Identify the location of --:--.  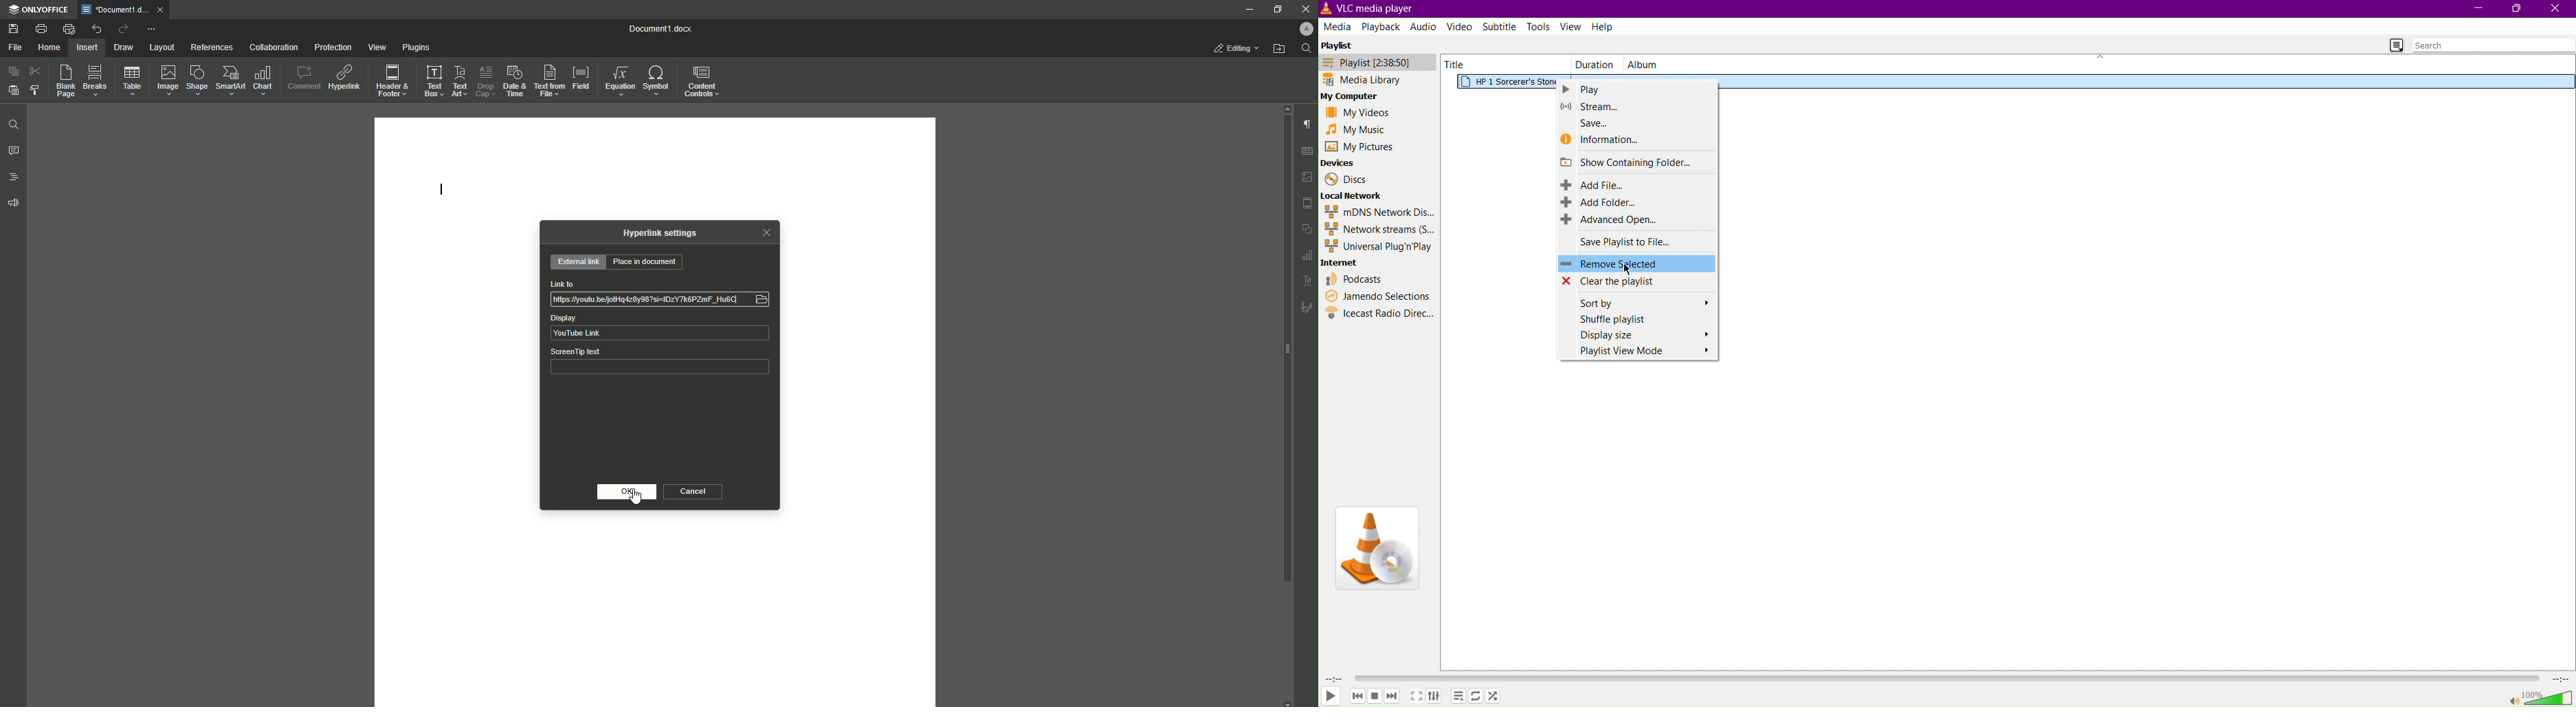
(1334, 679).